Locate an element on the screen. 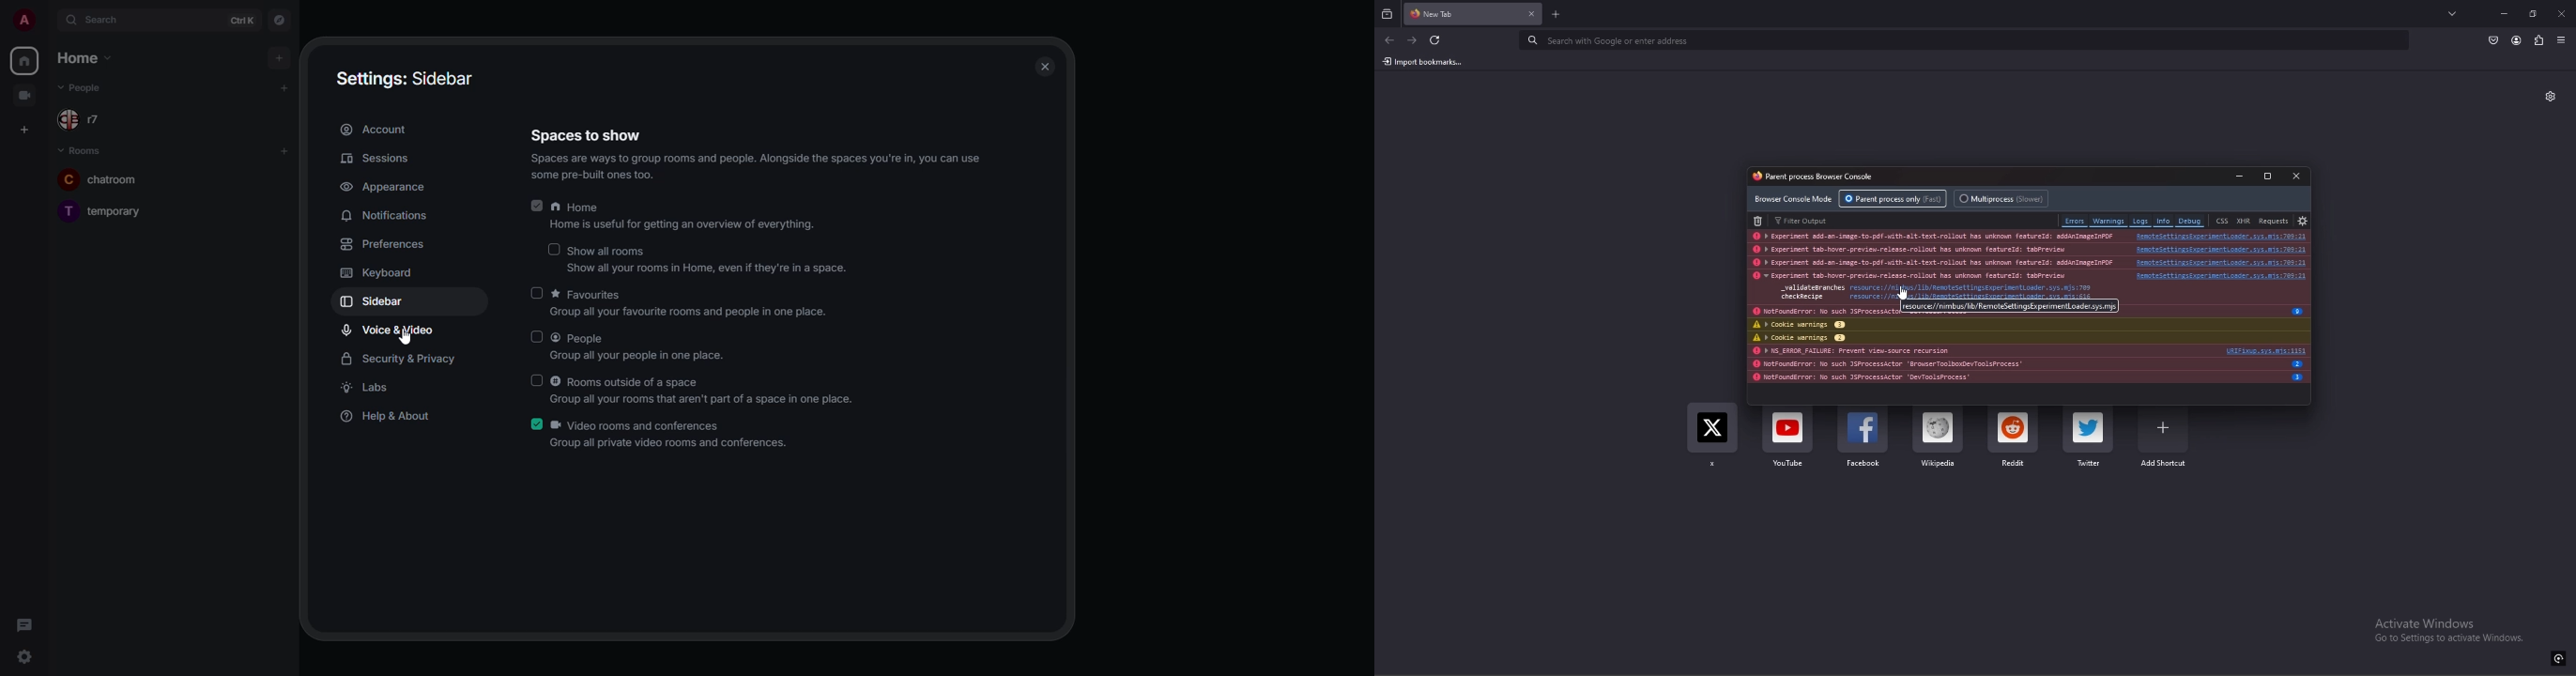 The height and width of the screenshot is (700, 2576). profile is located at coordinates (2517, 40).